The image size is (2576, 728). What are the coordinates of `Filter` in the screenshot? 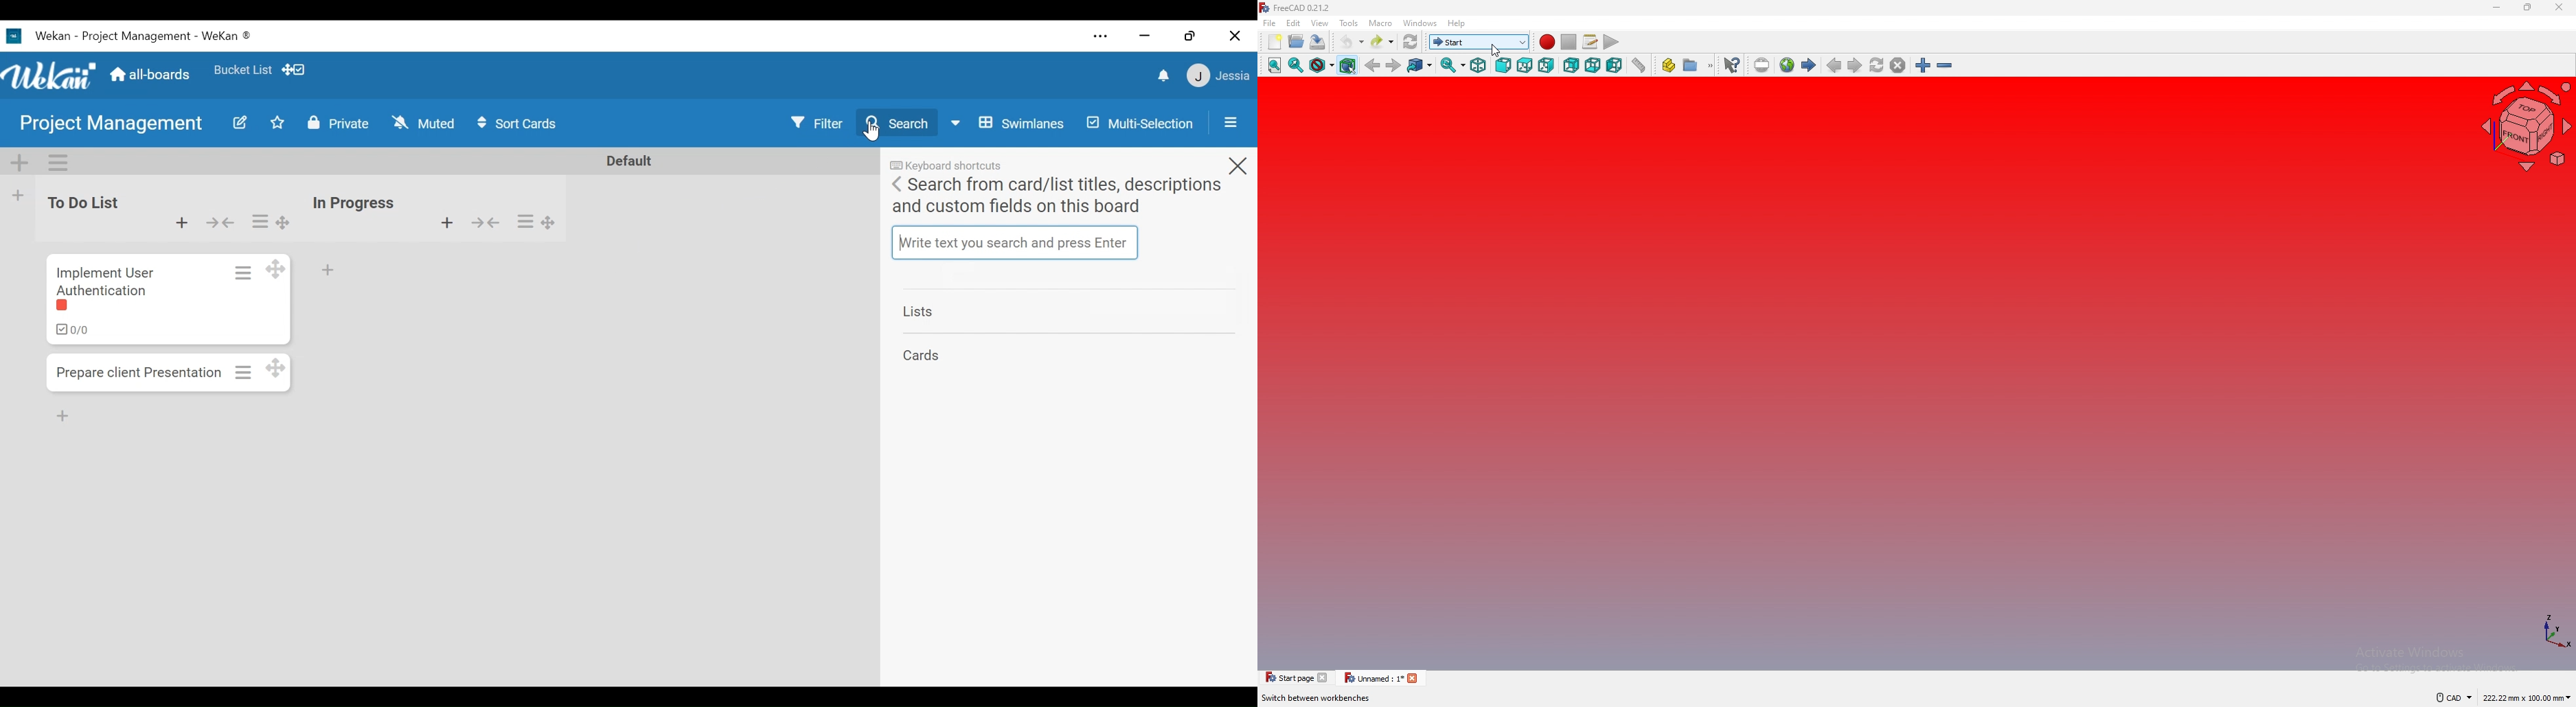 It's located at (815, 122).